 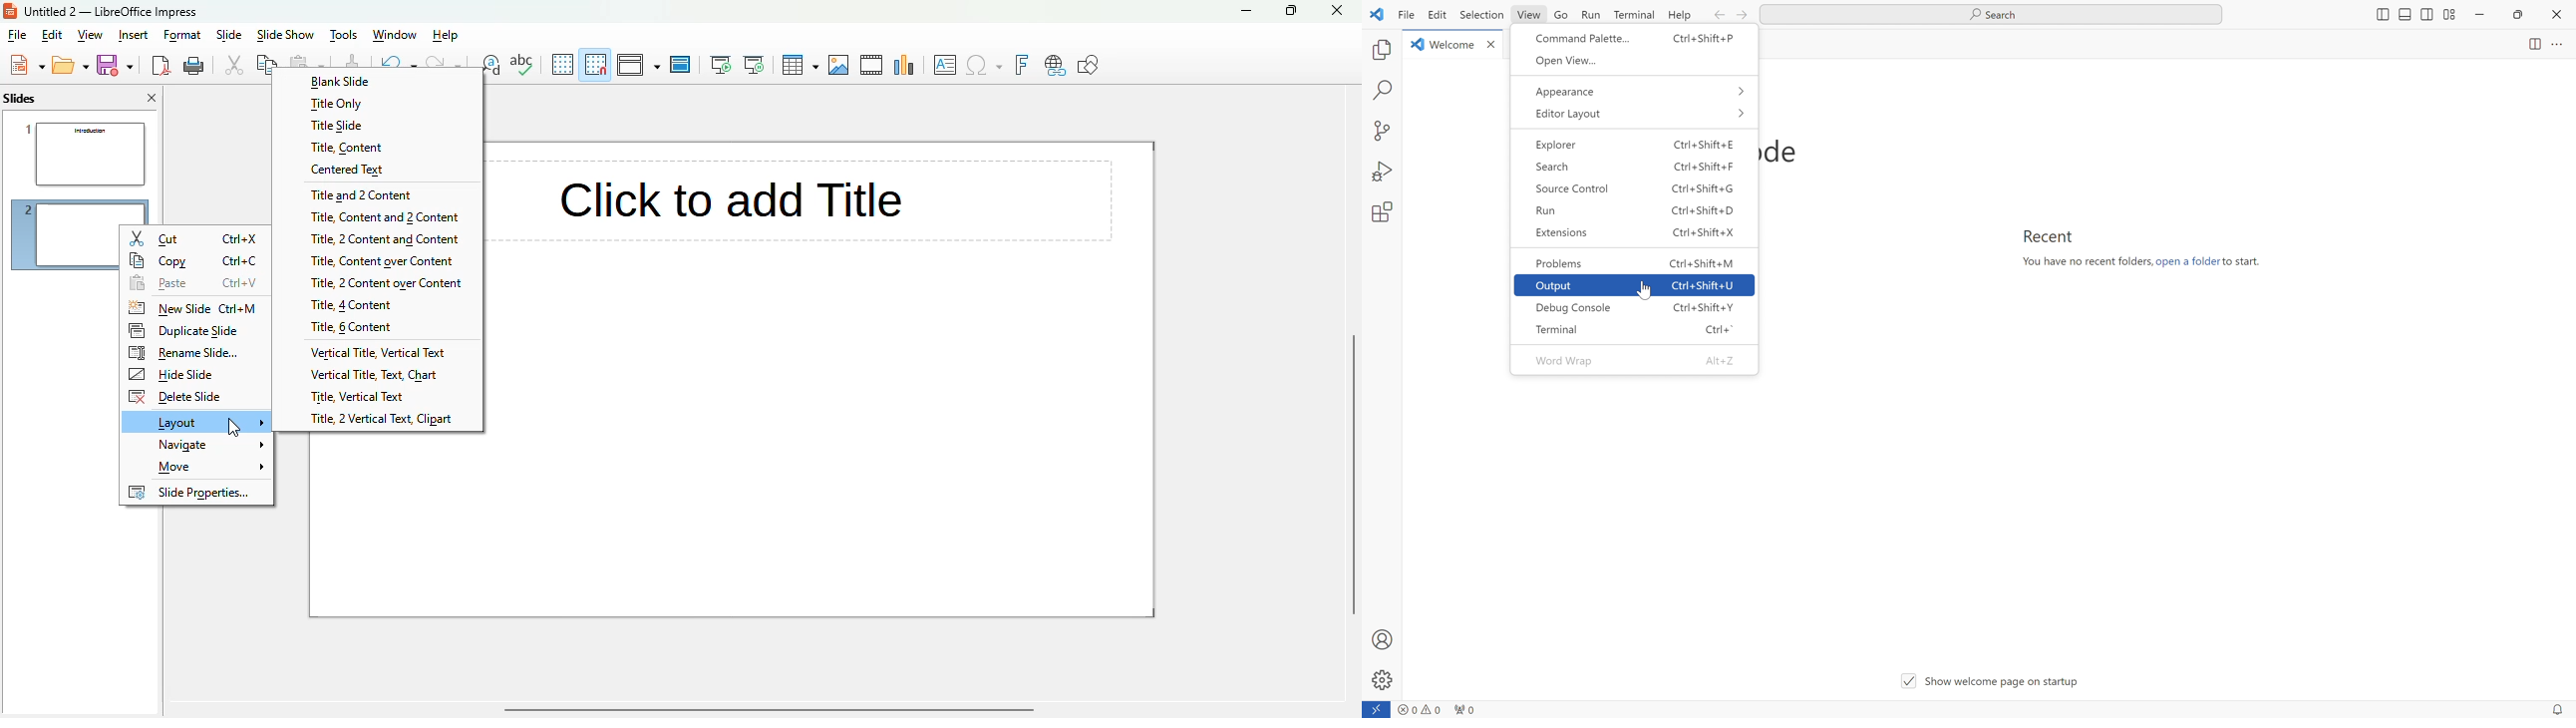 I want to click on click to add title, so click(x=805, y=200).